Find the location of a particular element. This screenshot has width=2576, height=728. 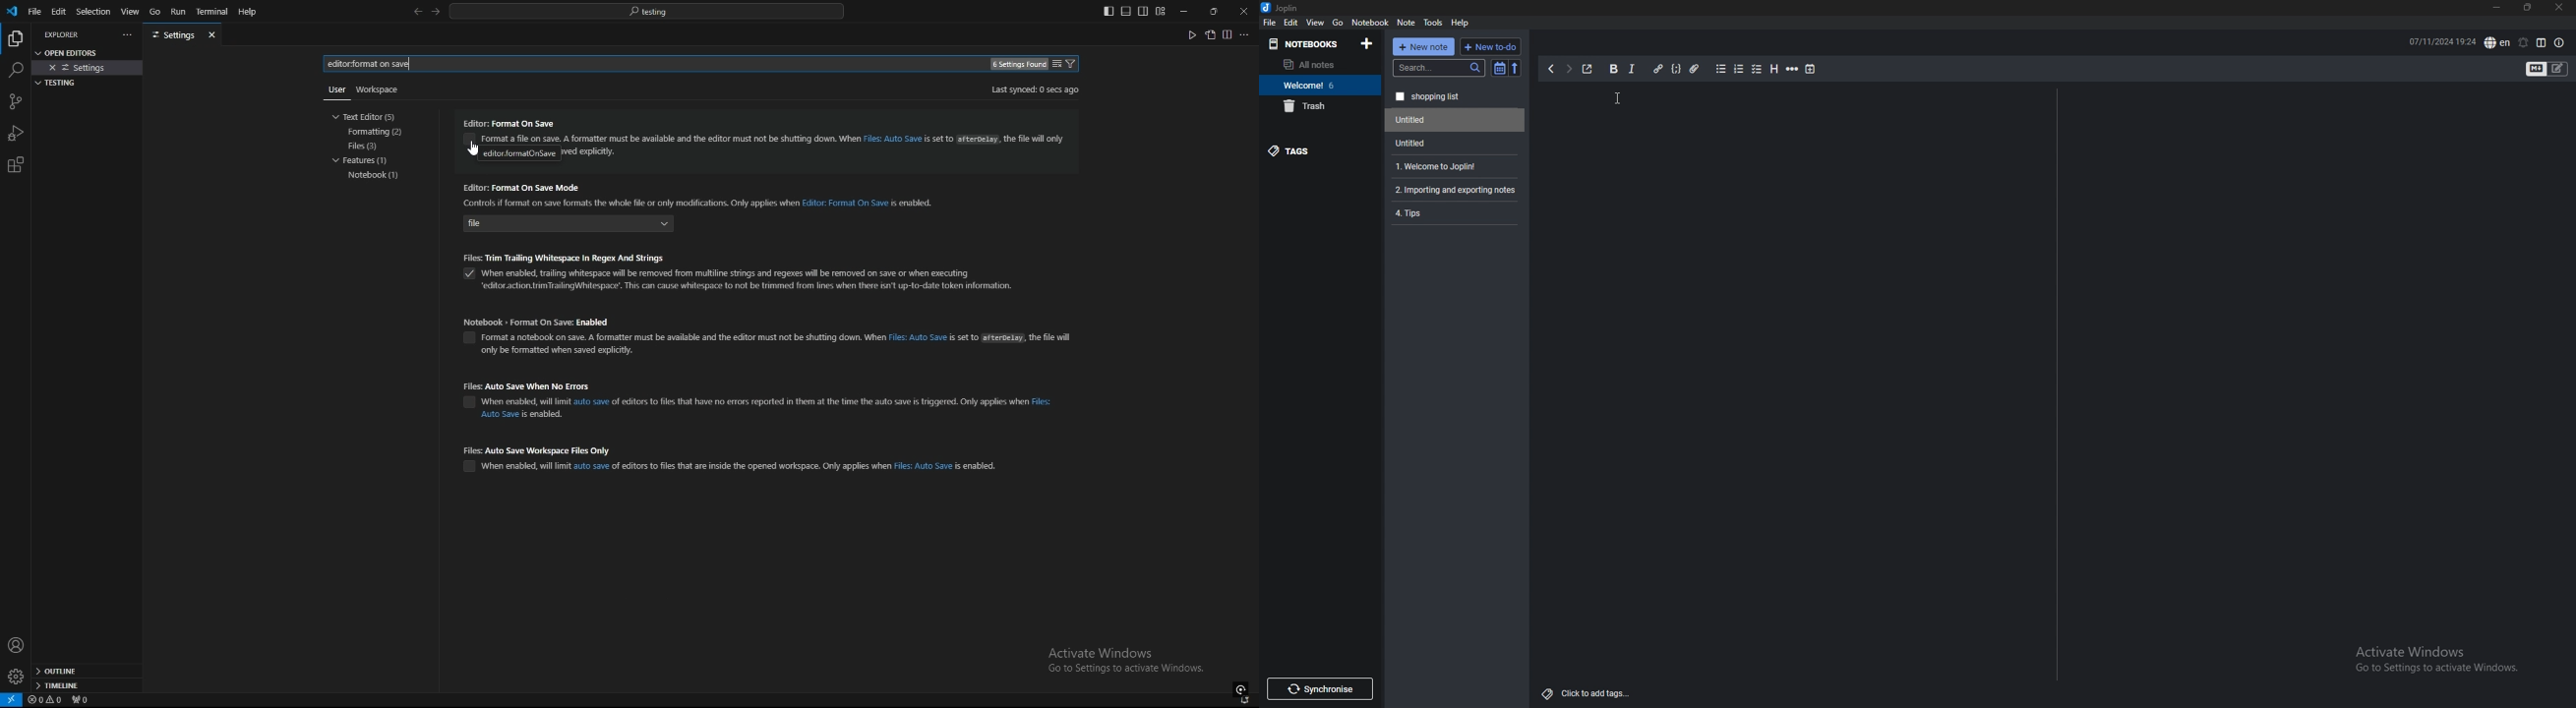

explore is located at coordinates (15, 37).